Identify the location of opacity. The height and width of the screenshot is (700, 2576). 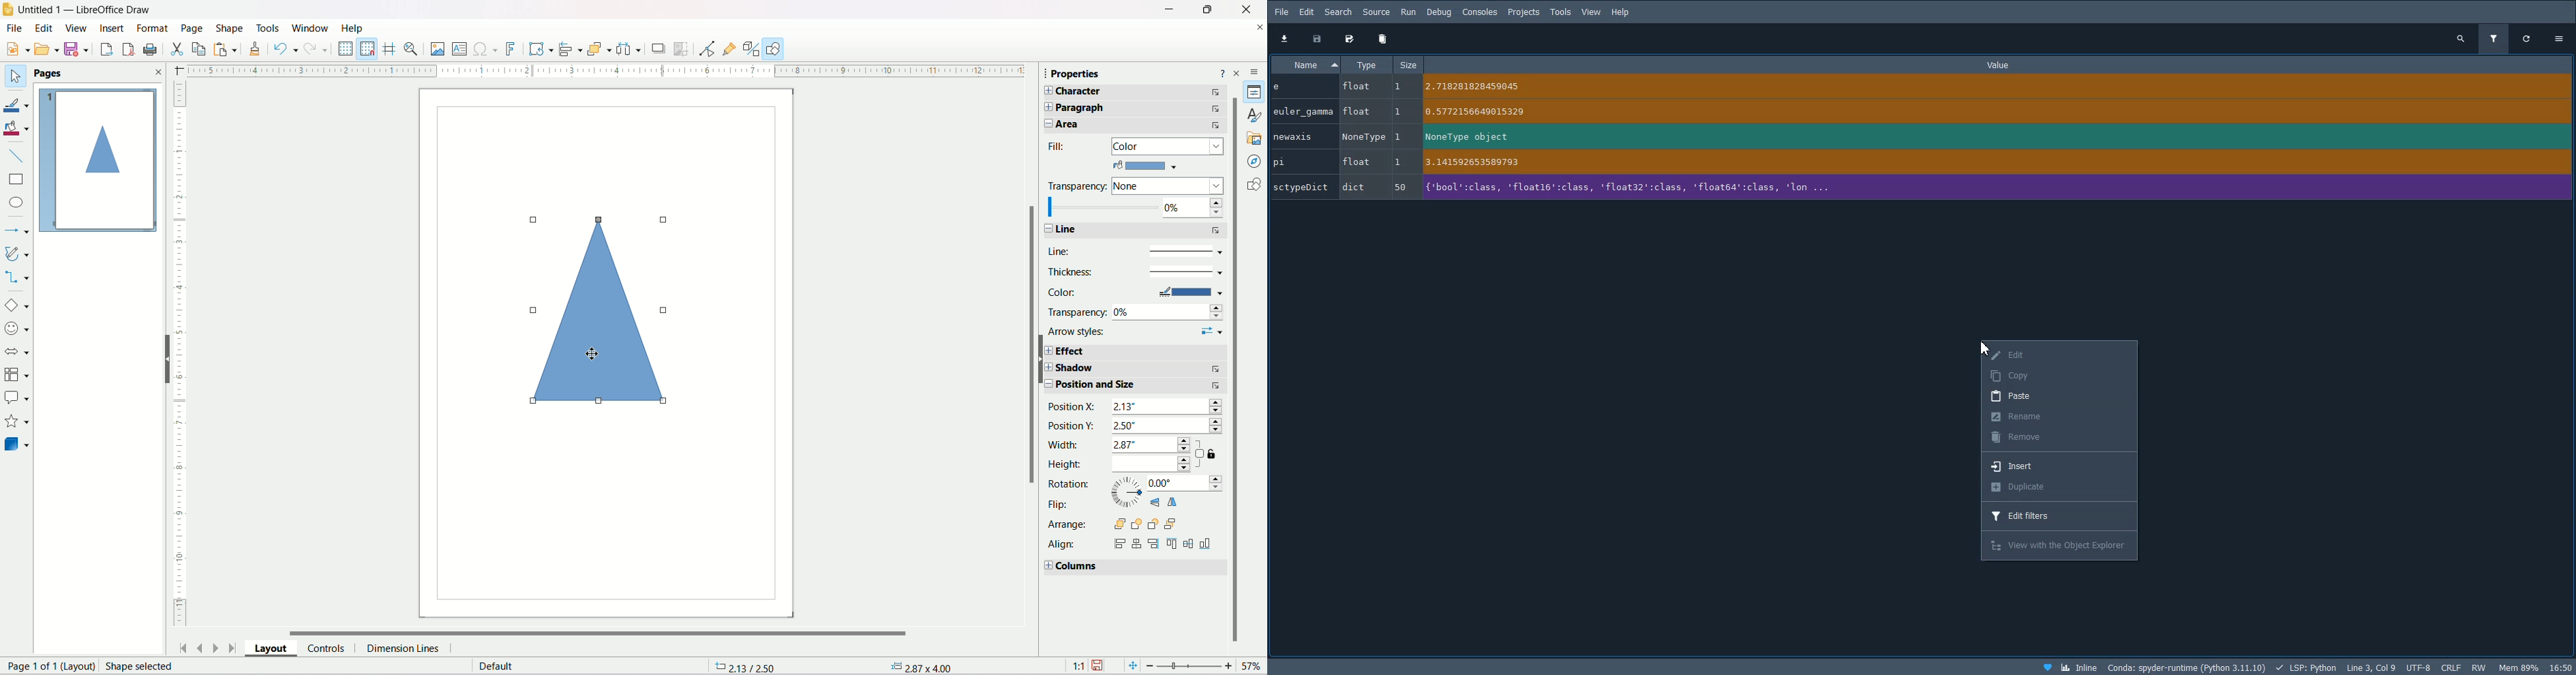
(1135, 208).